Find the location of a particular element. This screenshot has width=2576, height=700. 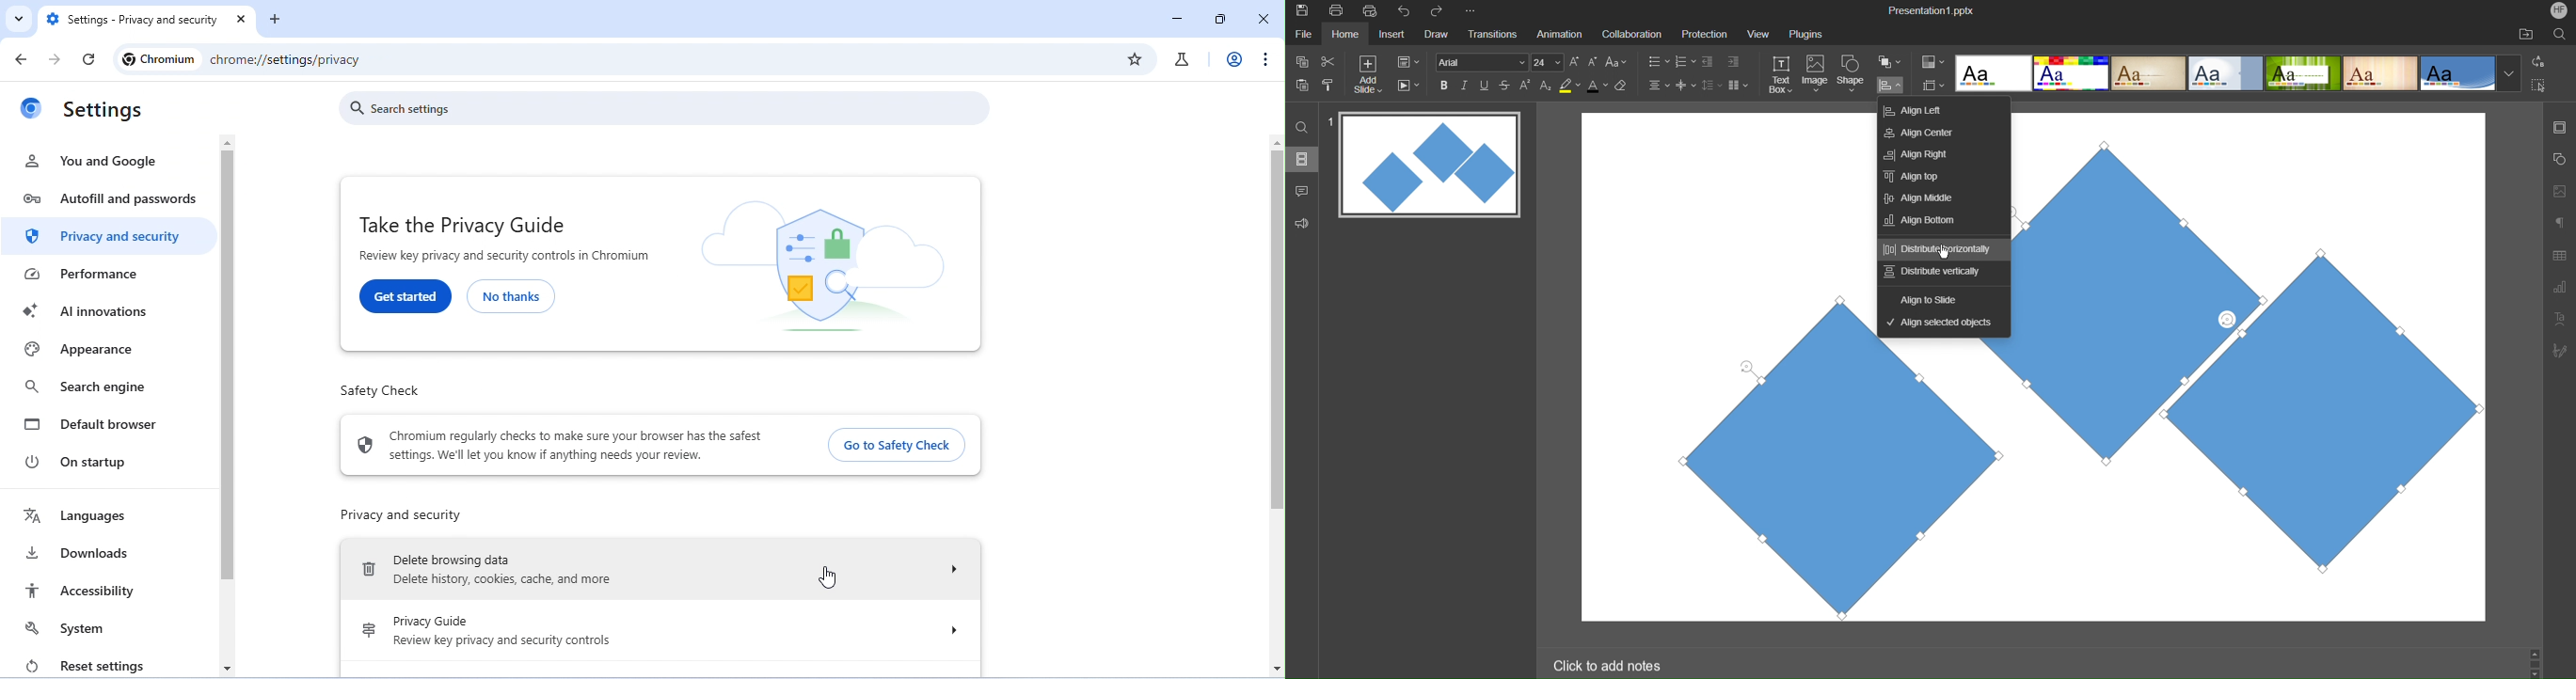

no thanks is located at coordinates (514, 296).